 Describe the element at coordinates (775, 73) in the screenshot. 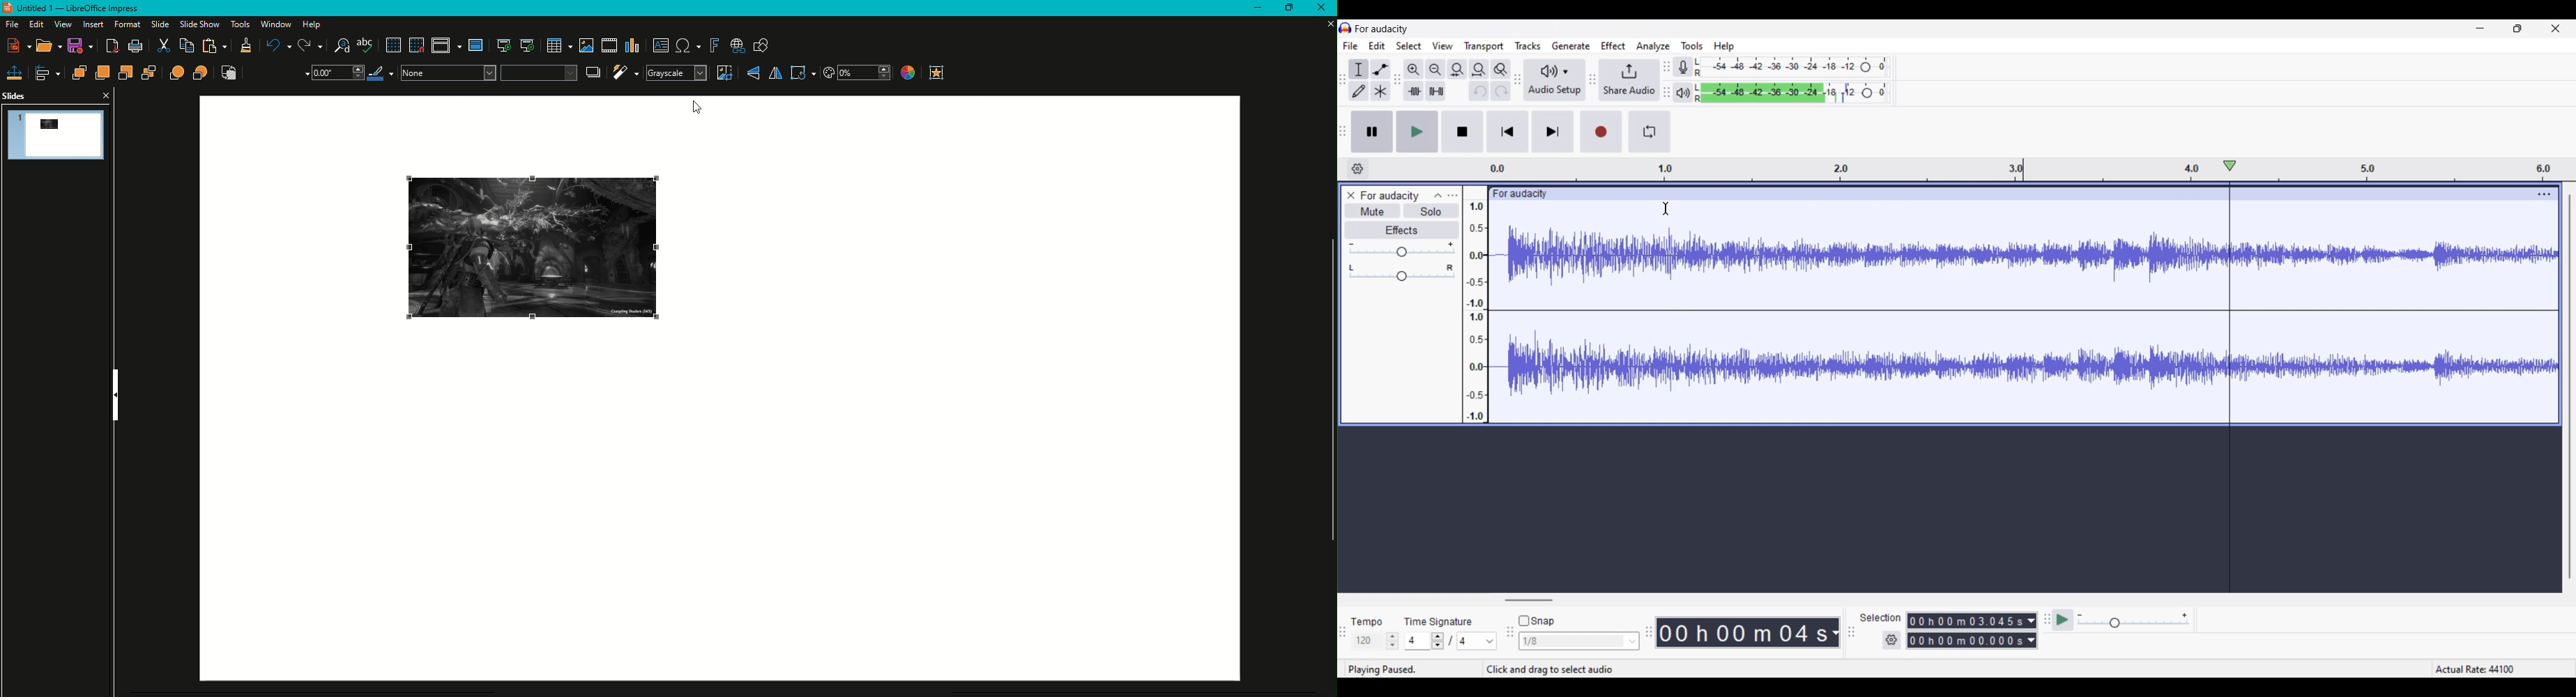

I see `Horizontal` at that location.